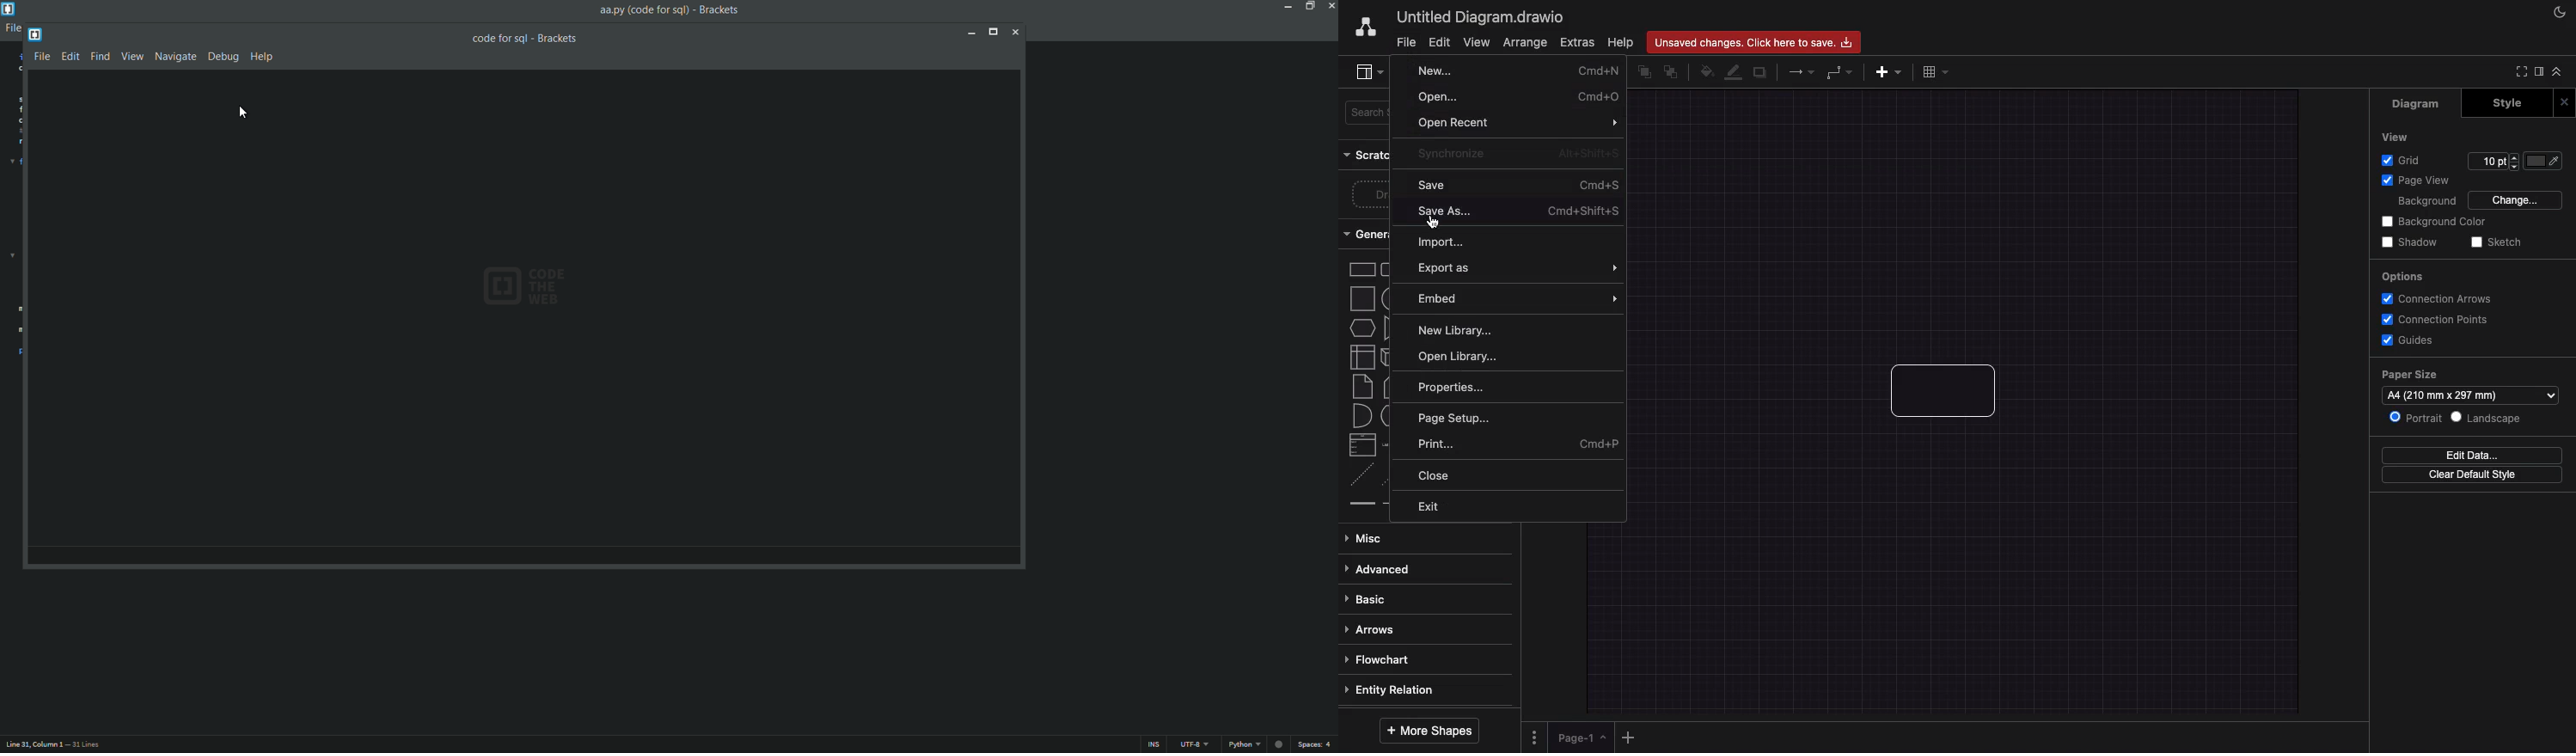  Describe the element at coordinates (133, 55) in the screenshot. I see `View` at that location.